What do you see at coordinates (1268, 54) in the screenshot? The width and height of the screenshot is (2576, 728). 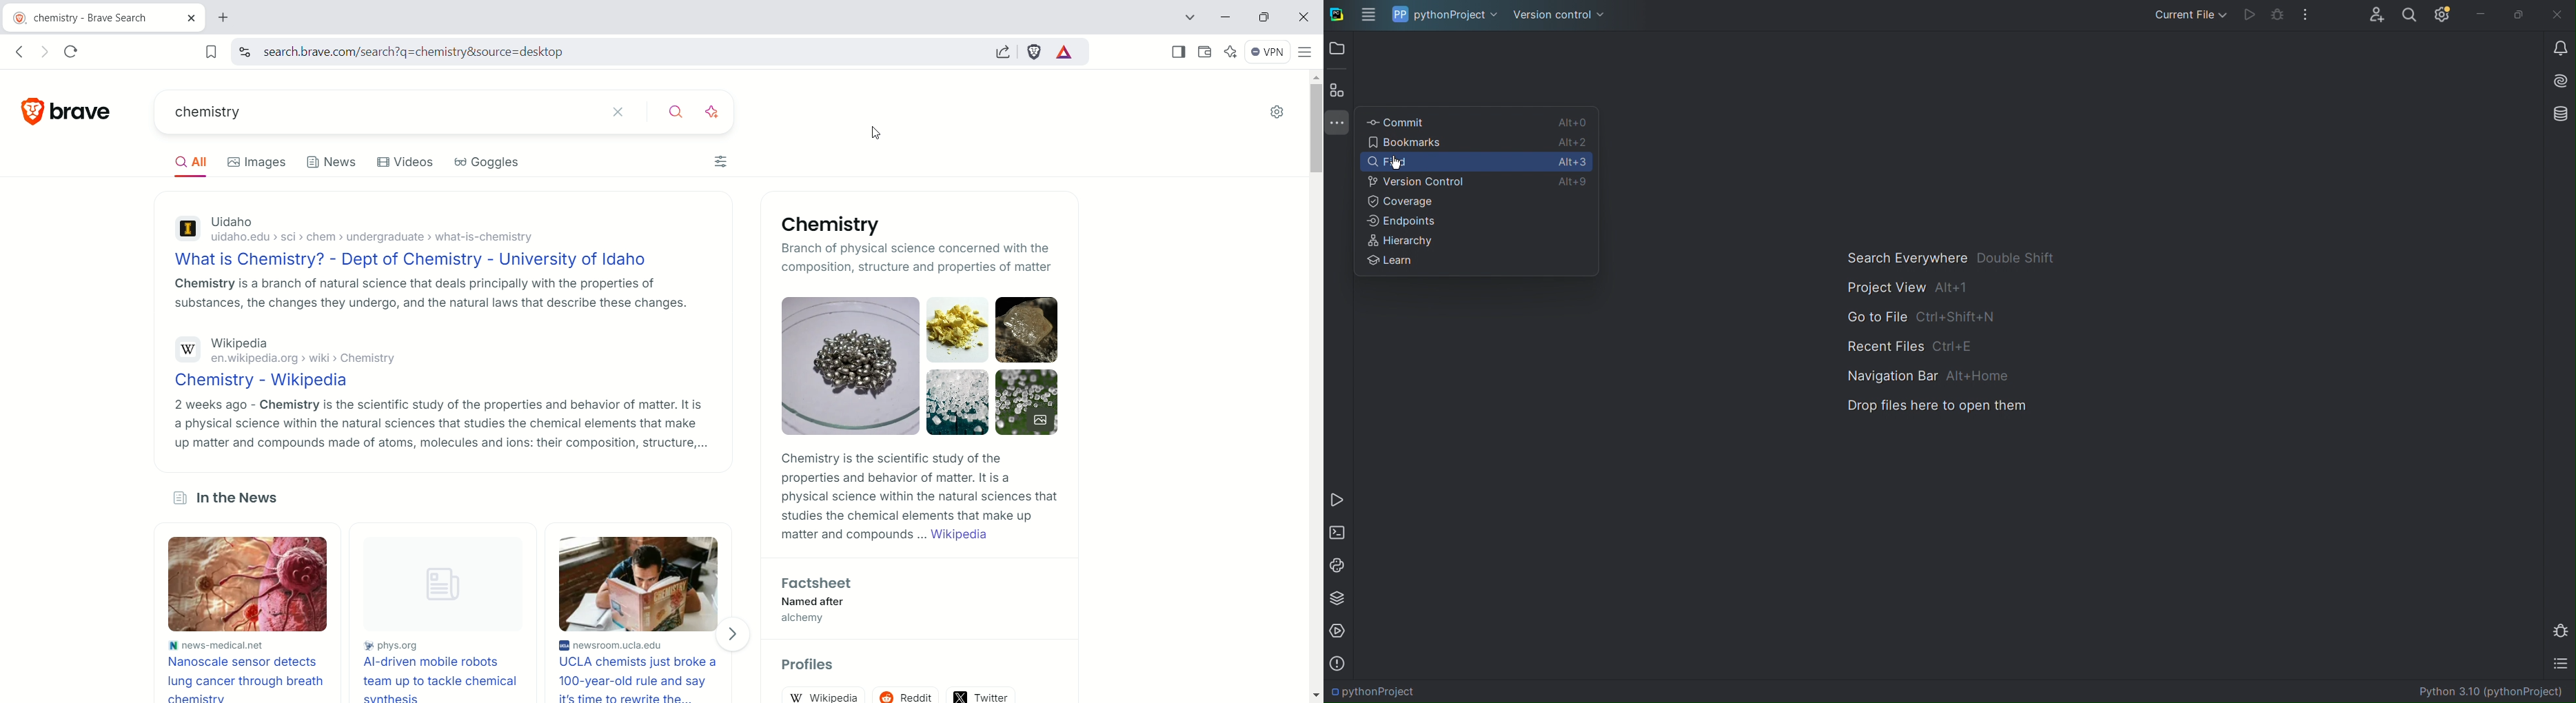 I see `VPN` at bounding box center [1268, 54].